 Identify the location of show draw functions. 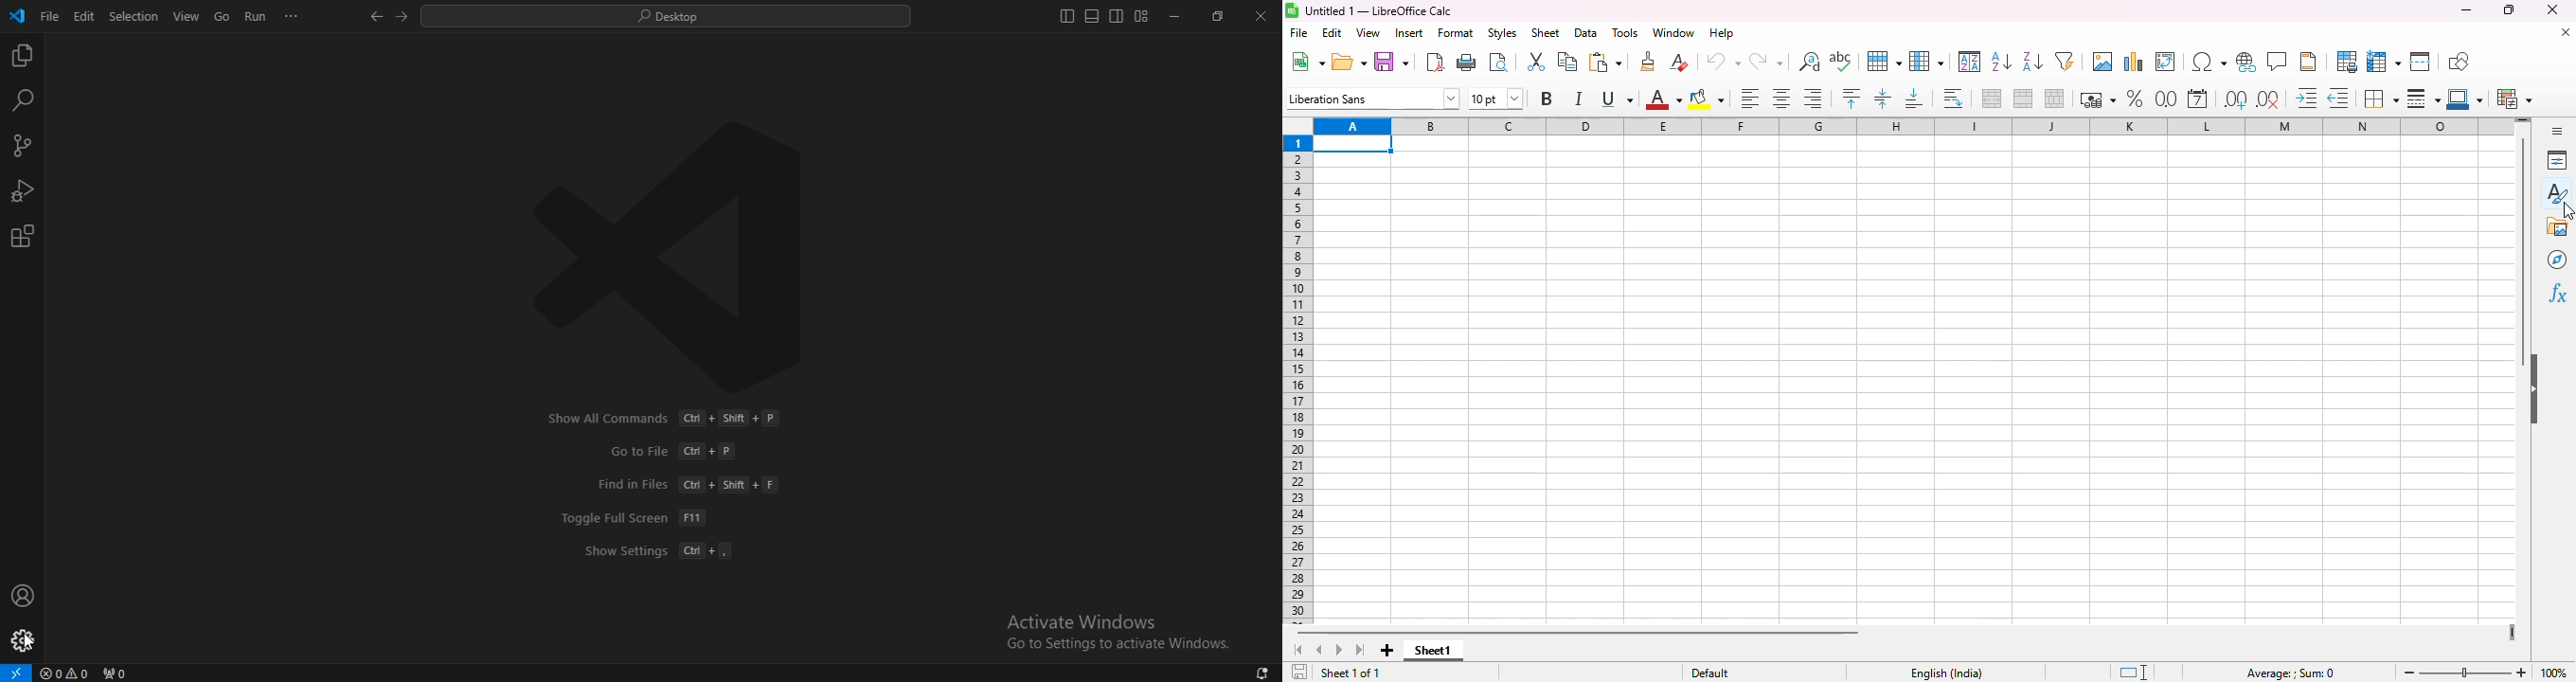
(2459, 62).